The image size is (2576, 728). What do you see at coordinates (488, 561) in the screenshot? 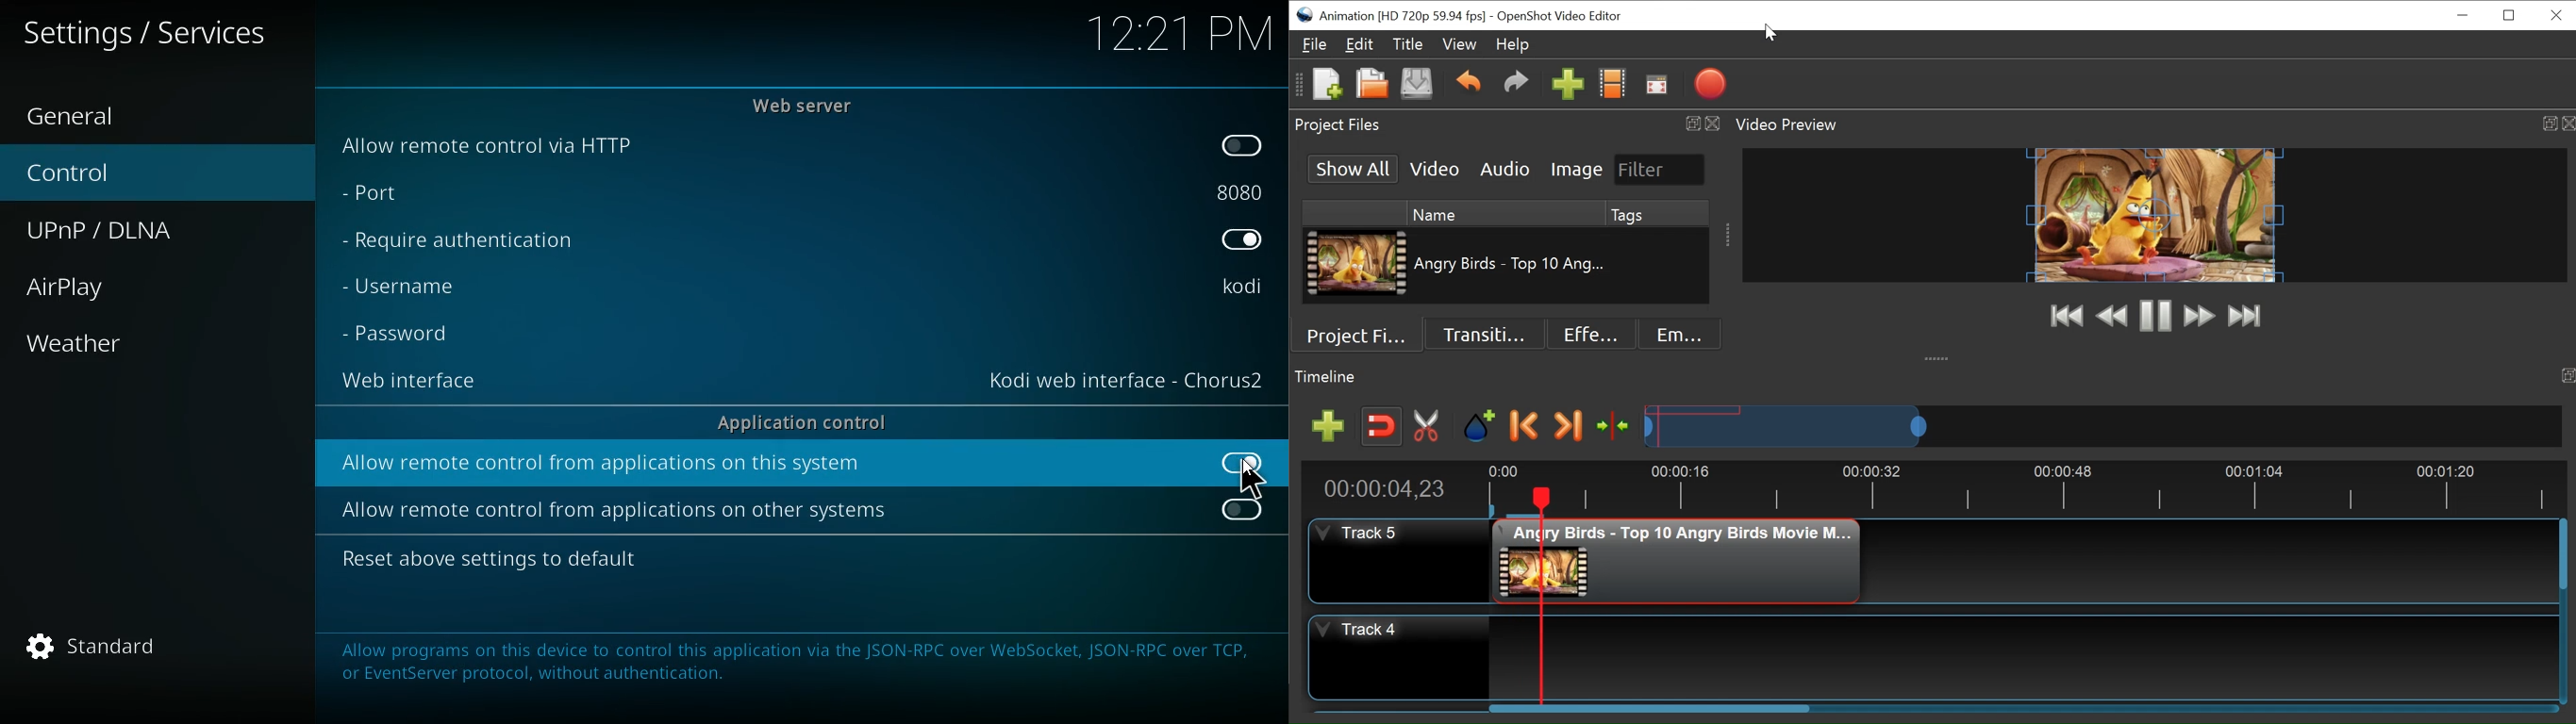
I see `reset` at bounding box center [488, 561].